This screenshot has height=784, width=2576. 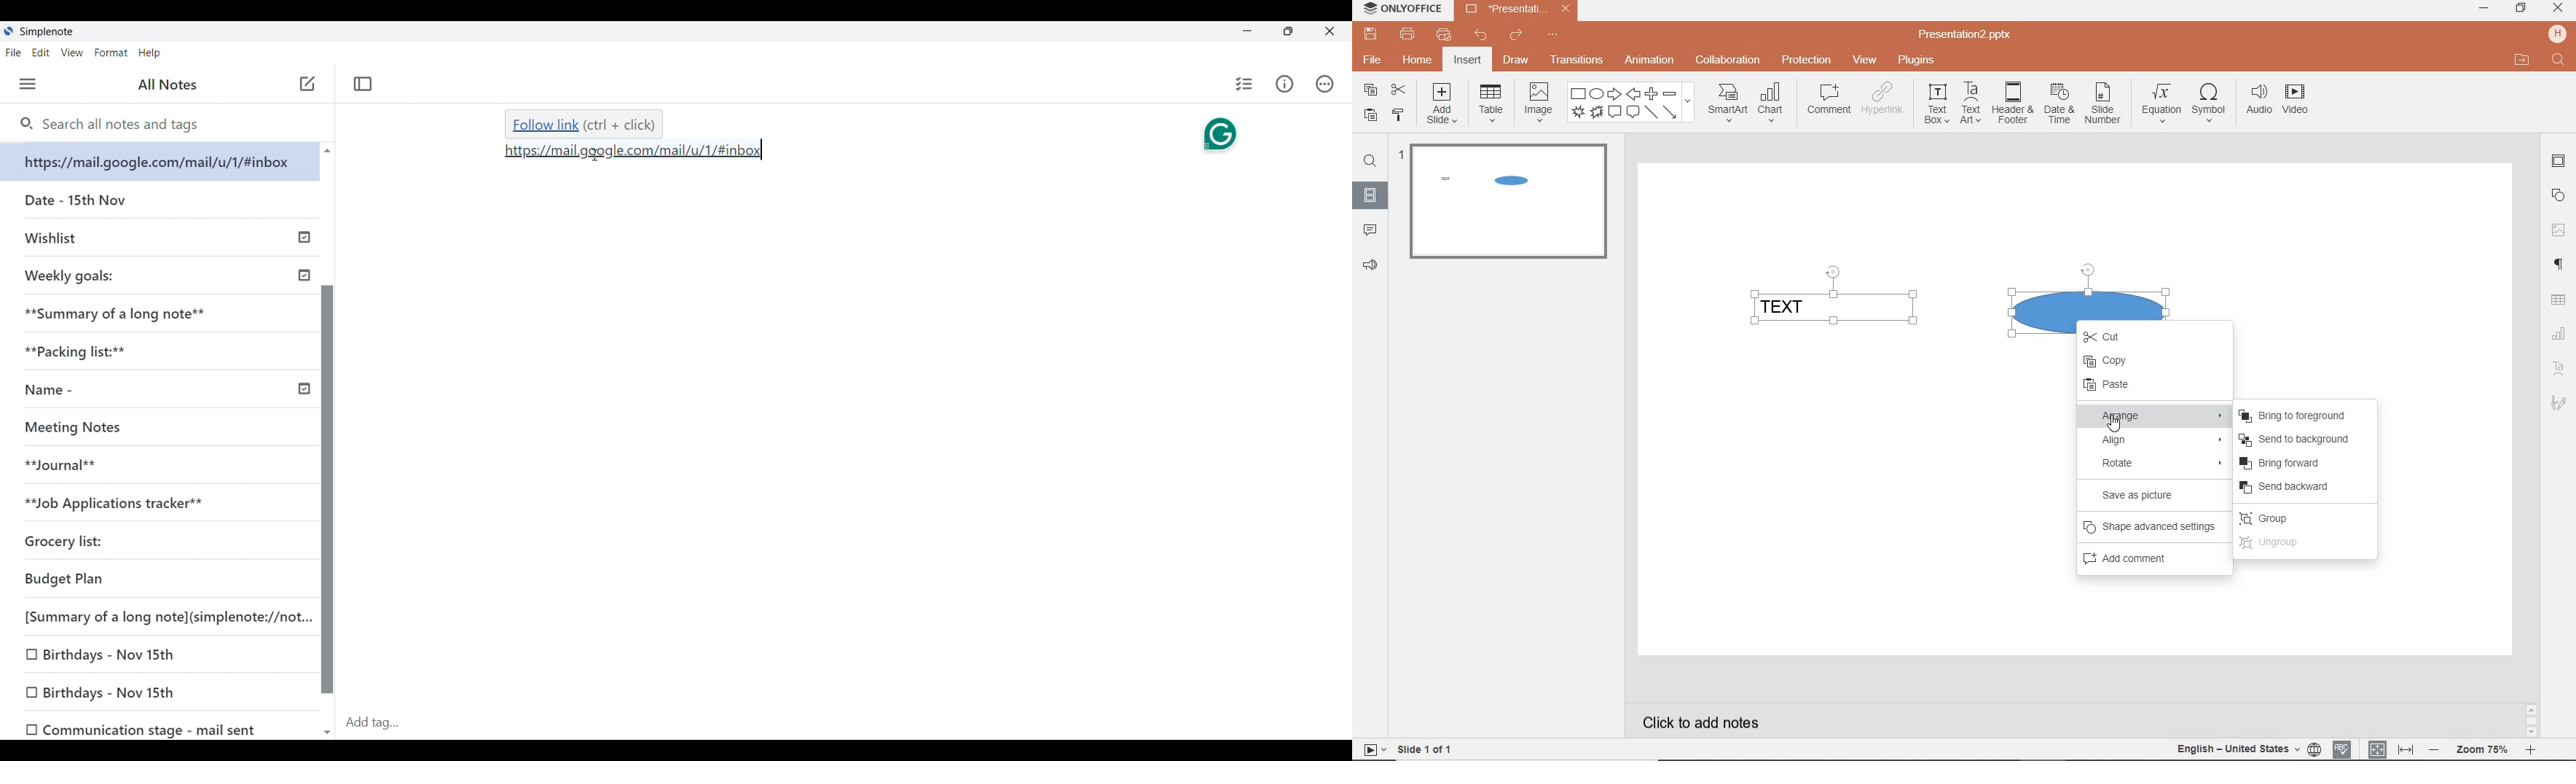 What do you see at coordinates (2344, 749) in the screenshot?
I see `SPELL CHECKING` at bounding box center [2344, 749].